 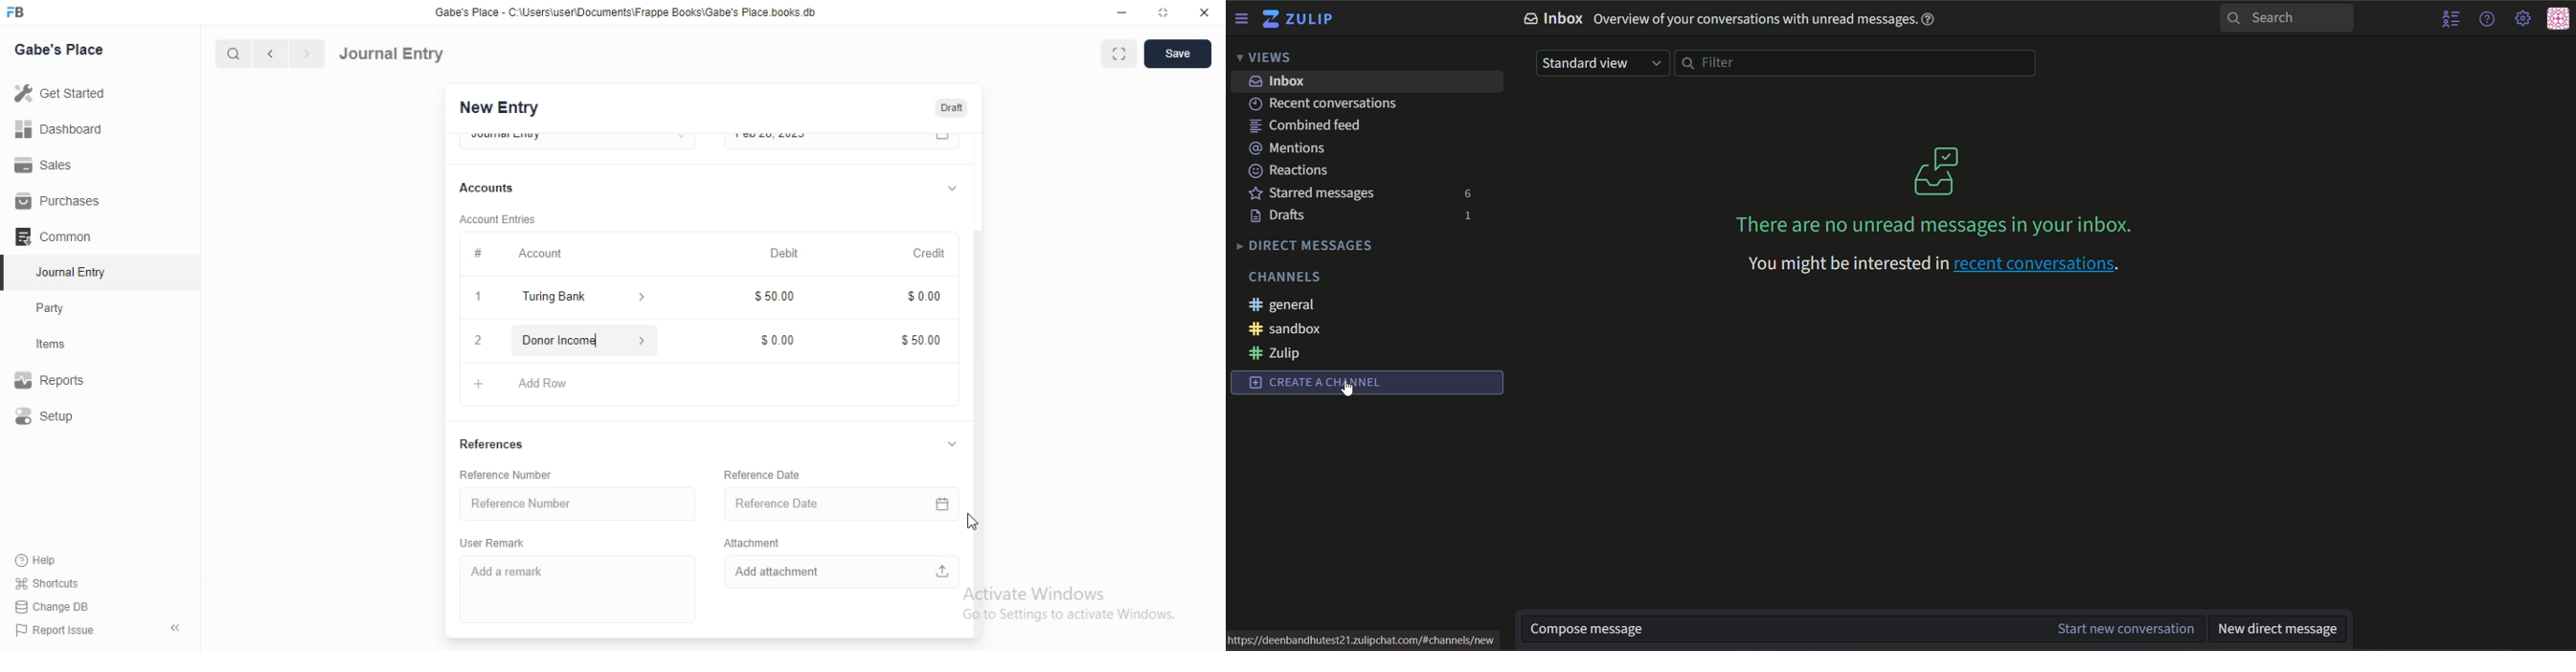 What do you see at coordinates (1329, 104) in the screenshot?
I see `recent conversations` at bounding box center [1329, 104].